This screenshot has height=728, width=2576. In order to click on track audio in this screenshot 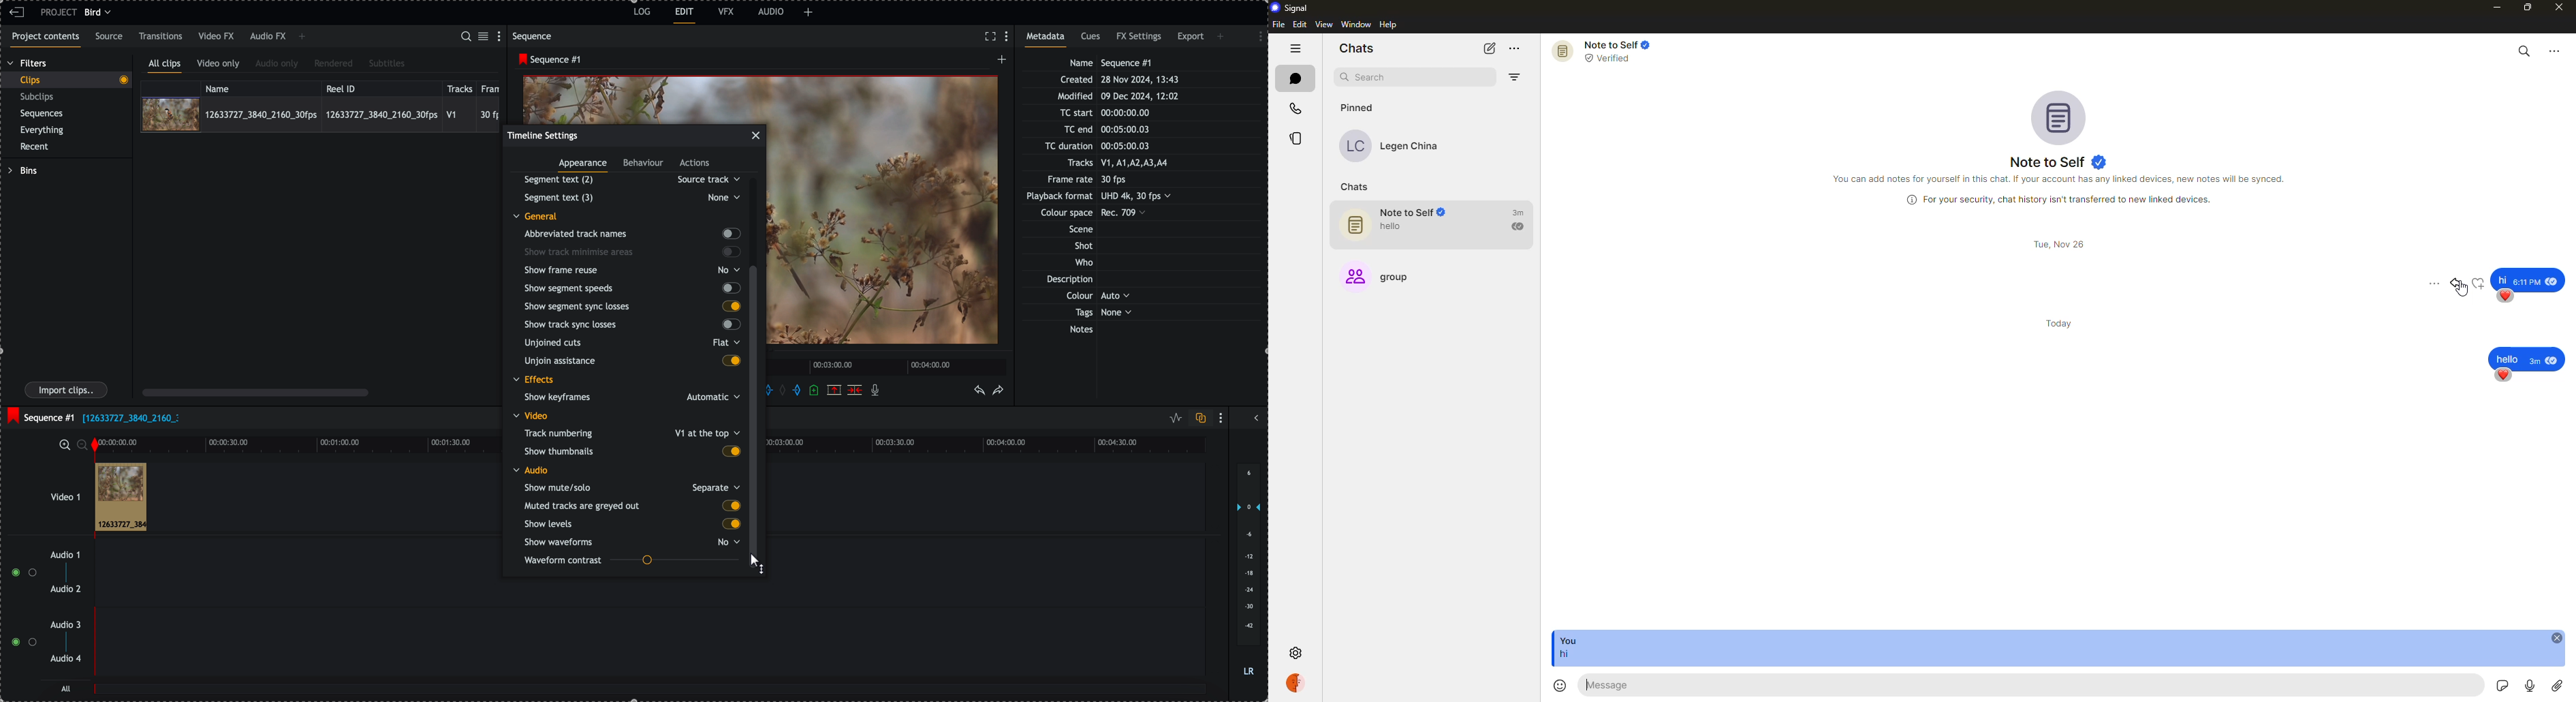, I will do `click(649, 648)`.